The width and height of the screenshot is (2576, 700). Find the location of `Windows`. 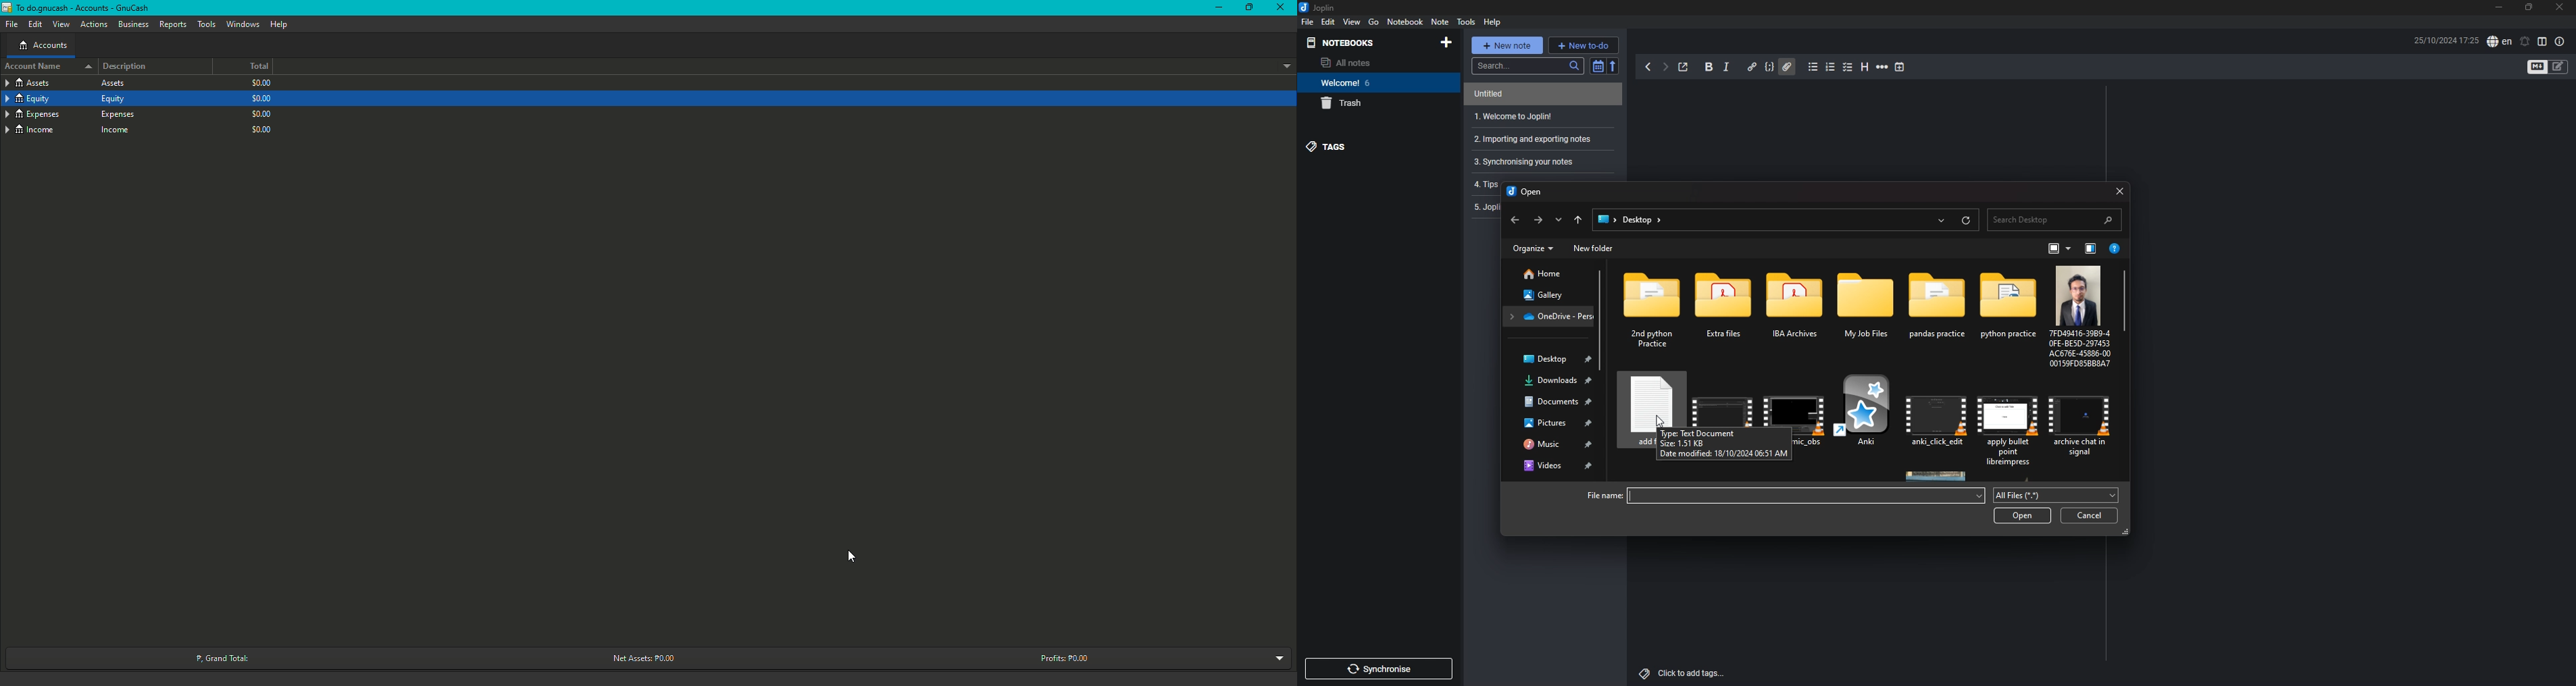

Windows is located at coordinates (243, 24).